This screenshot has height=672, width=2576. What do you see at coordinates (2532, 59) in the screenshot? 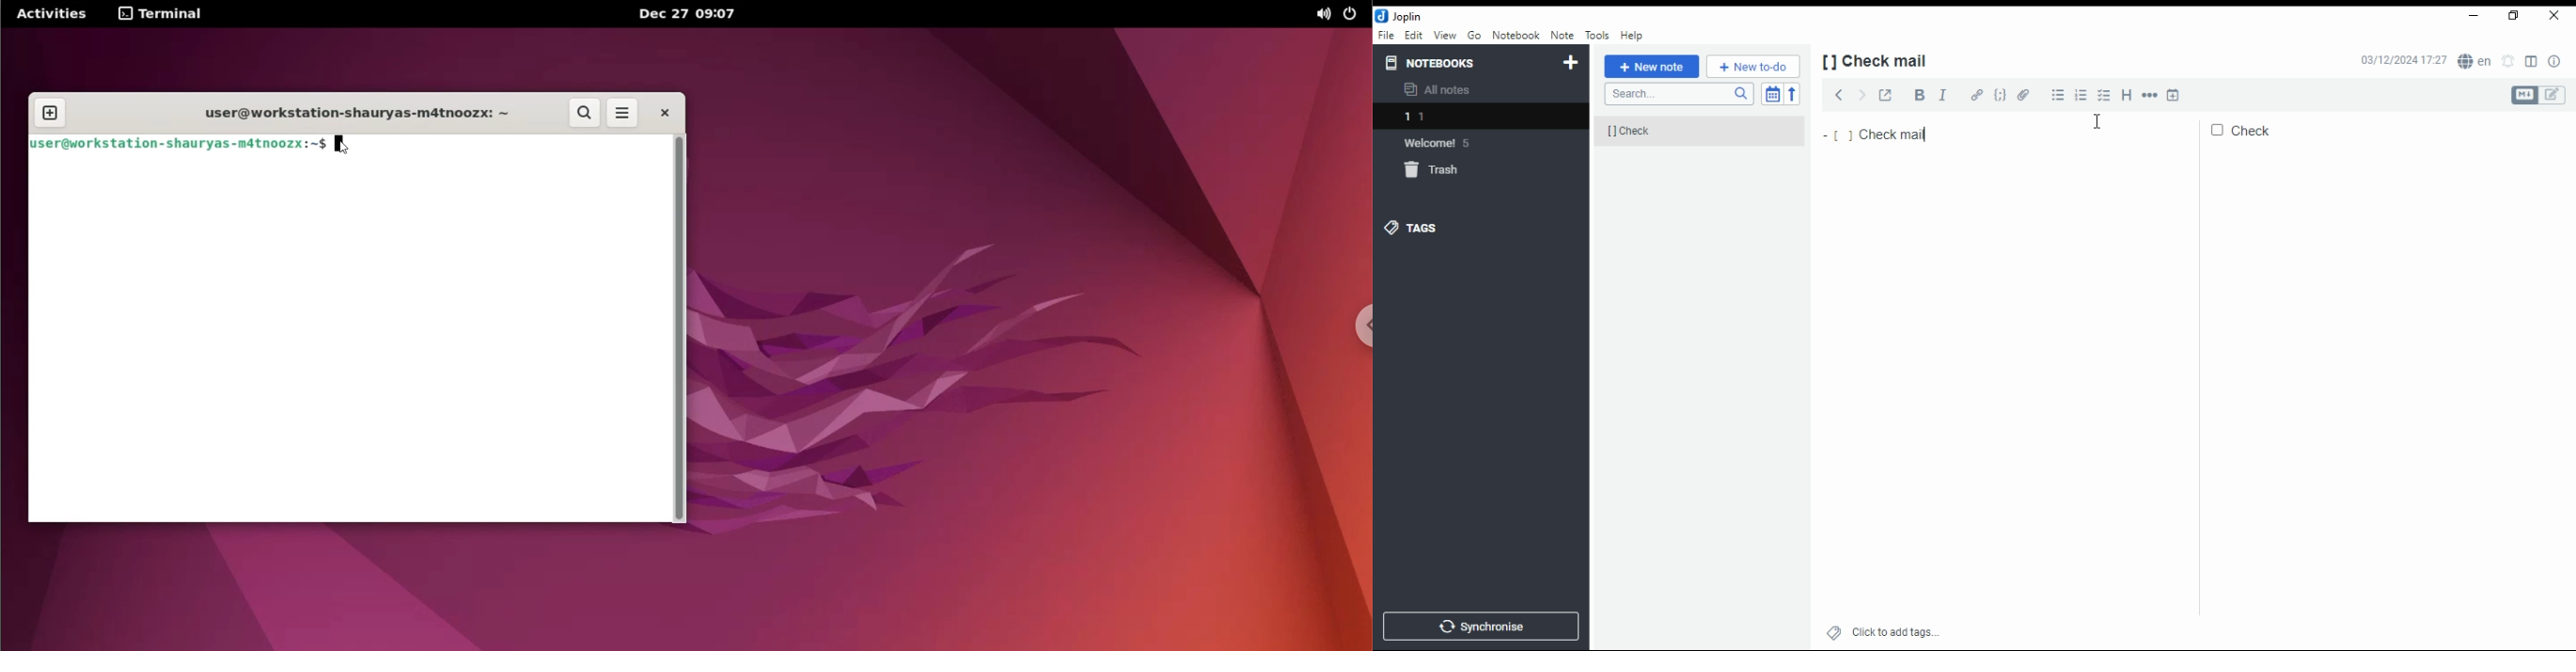
I see `toggle editor layout` at bounding box center [2532, 59].